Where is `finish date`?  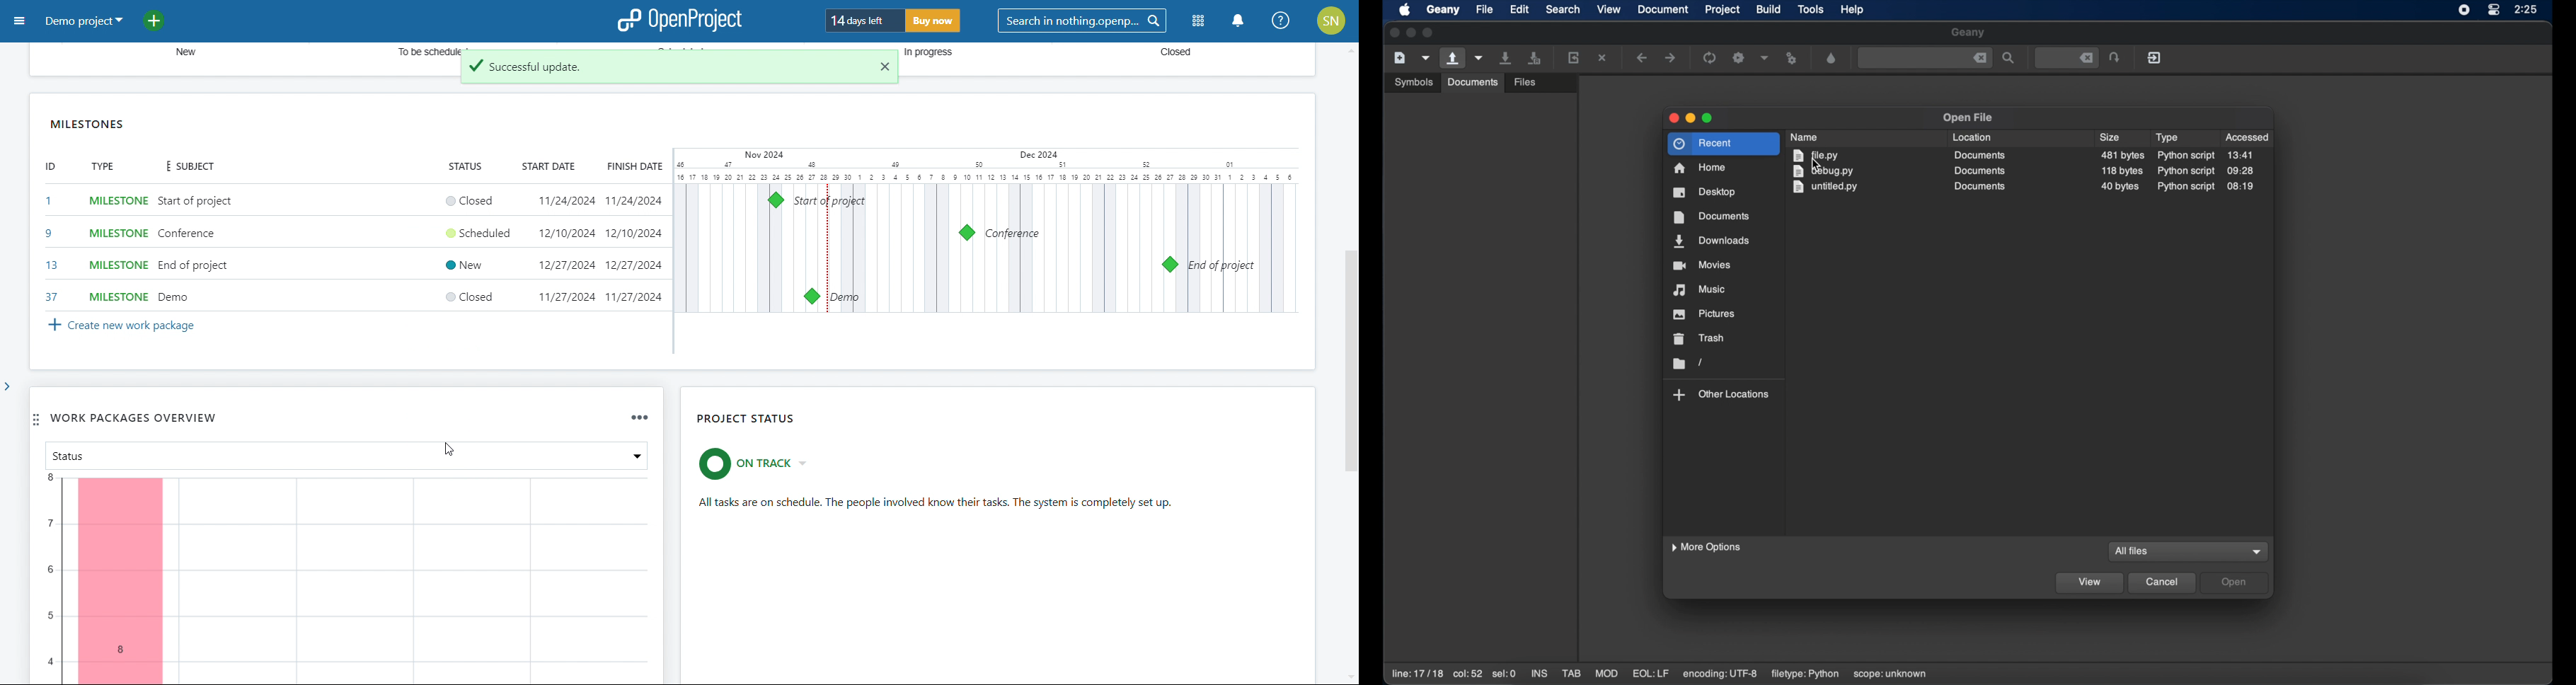 finish date is located at coordinates (633, 166).